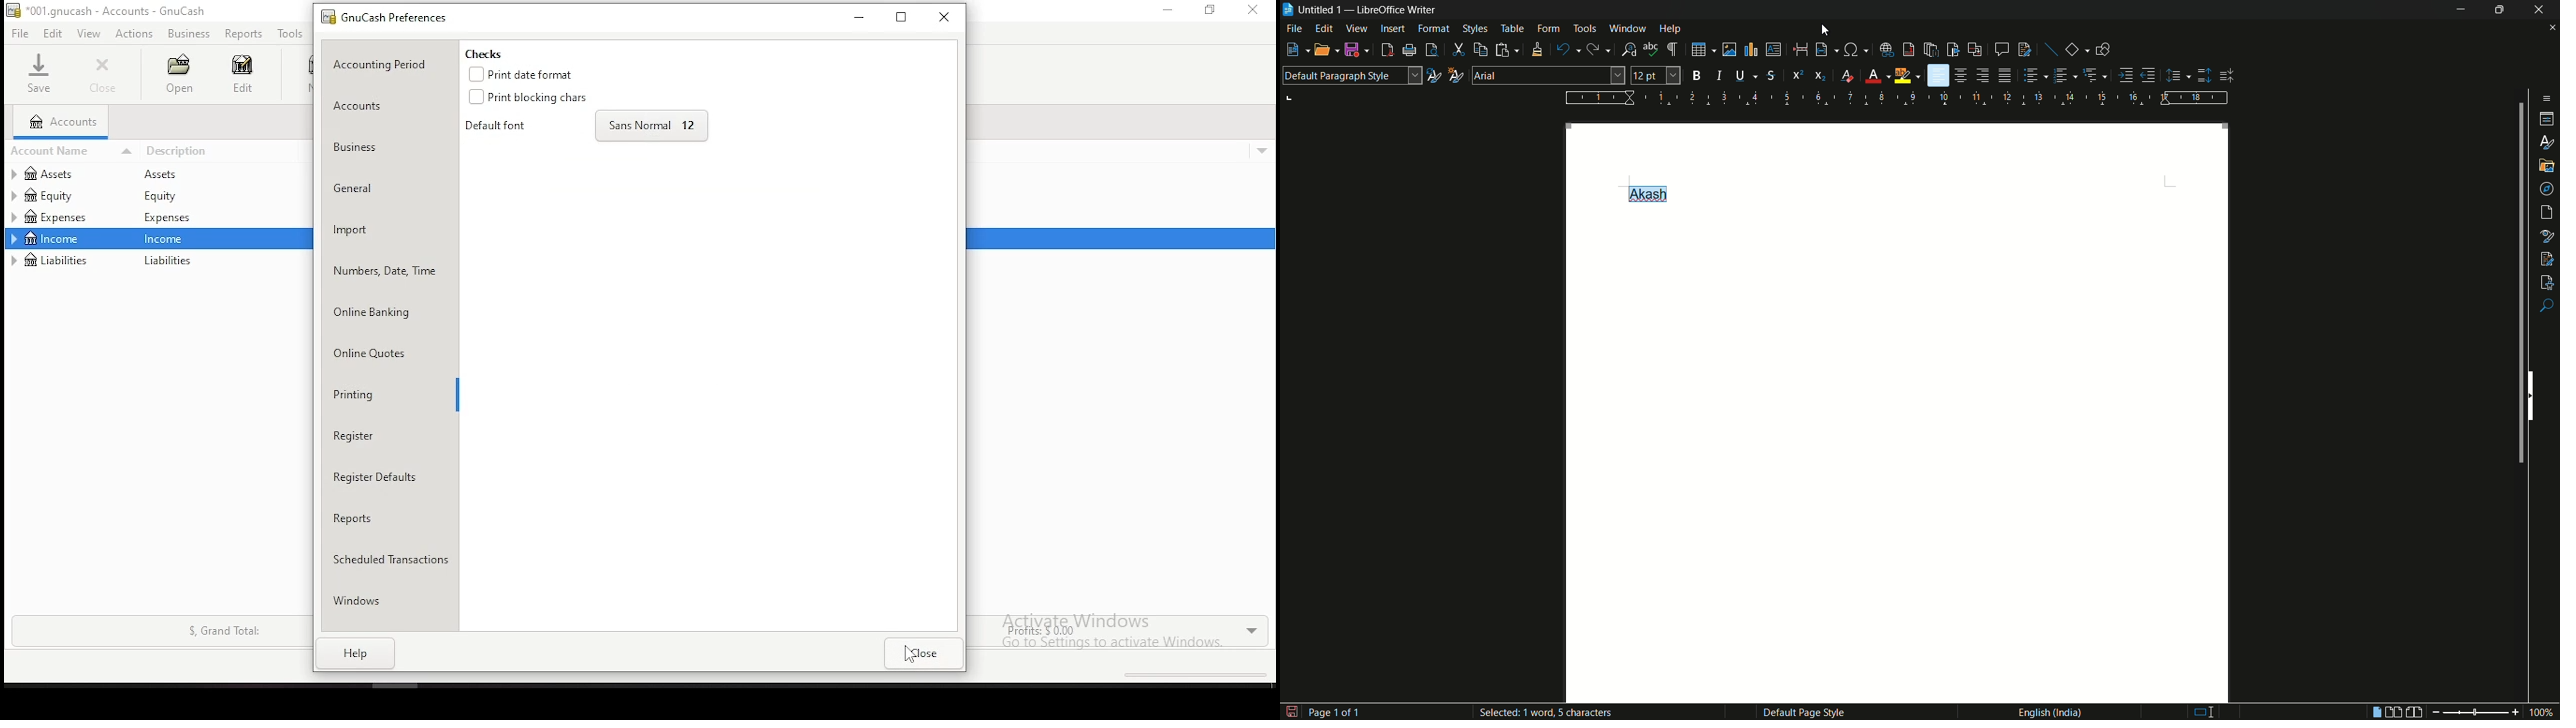 This screenshot has height=728, width=2576. Describe the element at coordinates (2127, 75) in the screenshot. I see `increase indentation` at that location.